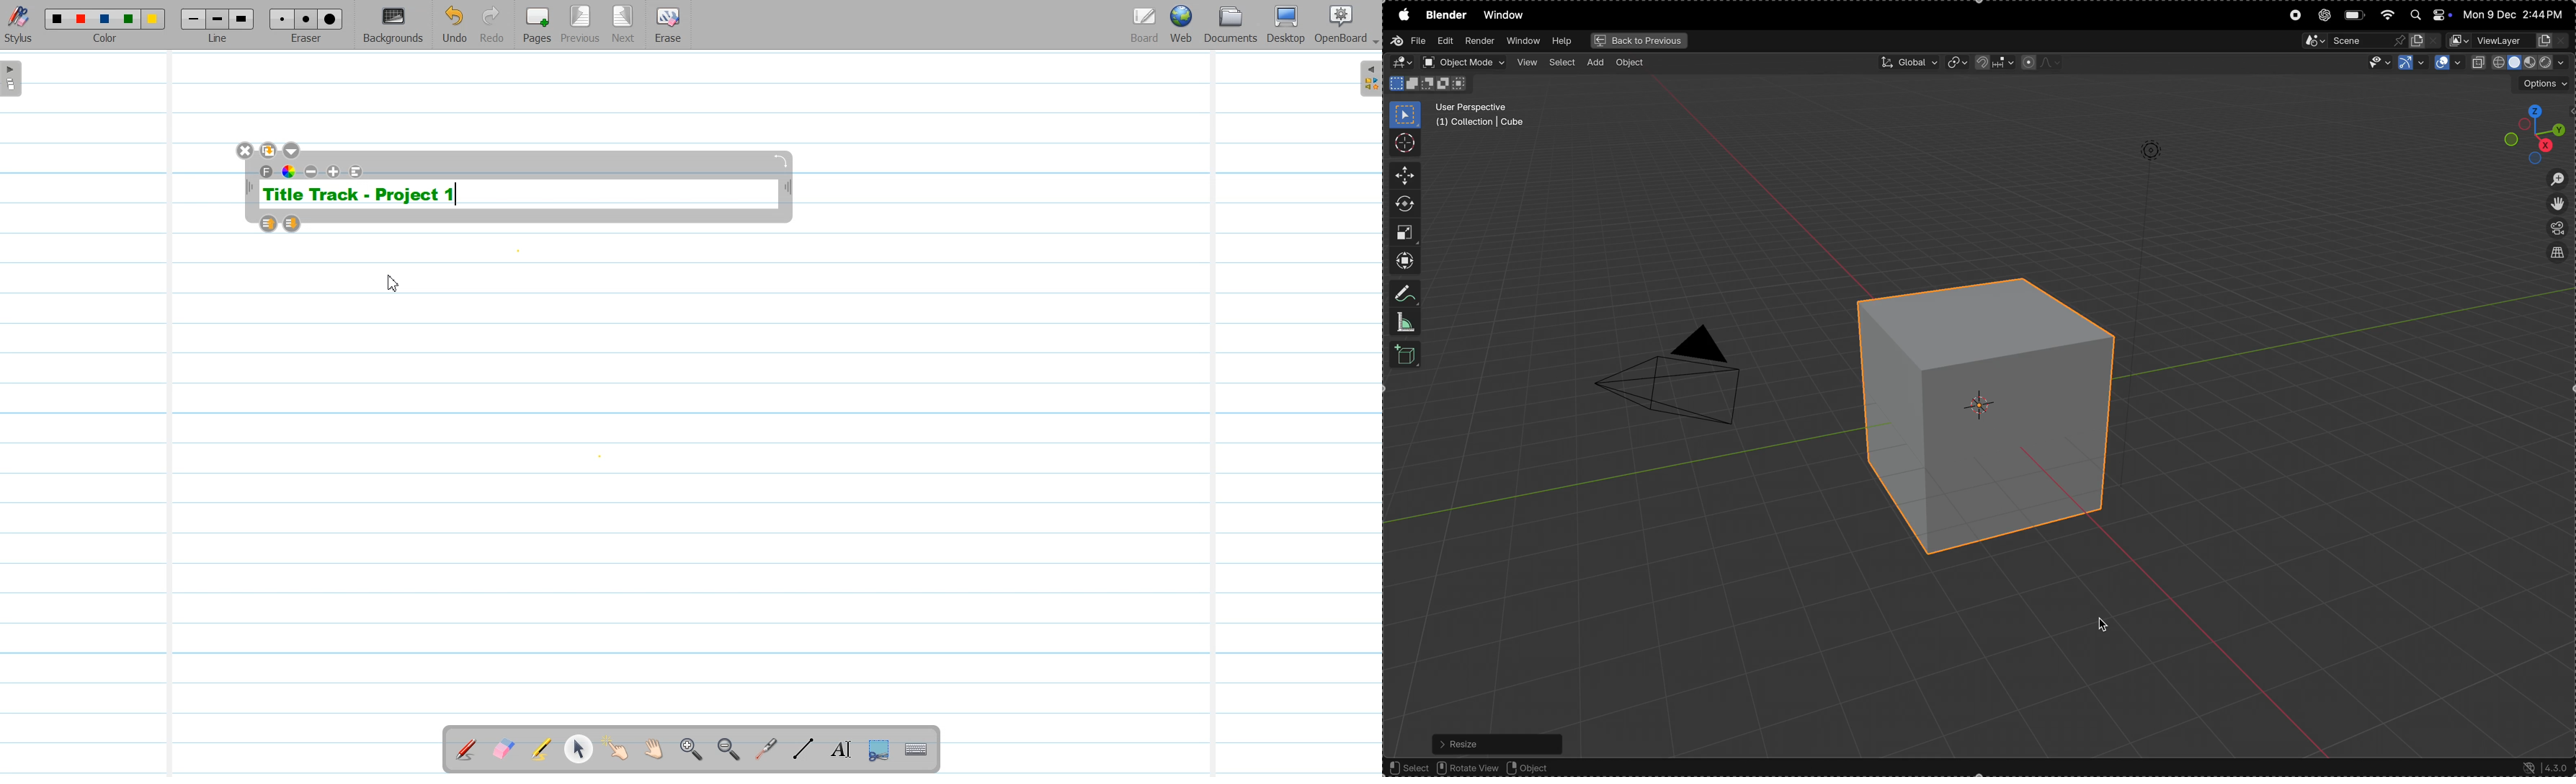 The height and width of the screenshot is (784, 2576). I want to click on object mode, so click(1465, 62).